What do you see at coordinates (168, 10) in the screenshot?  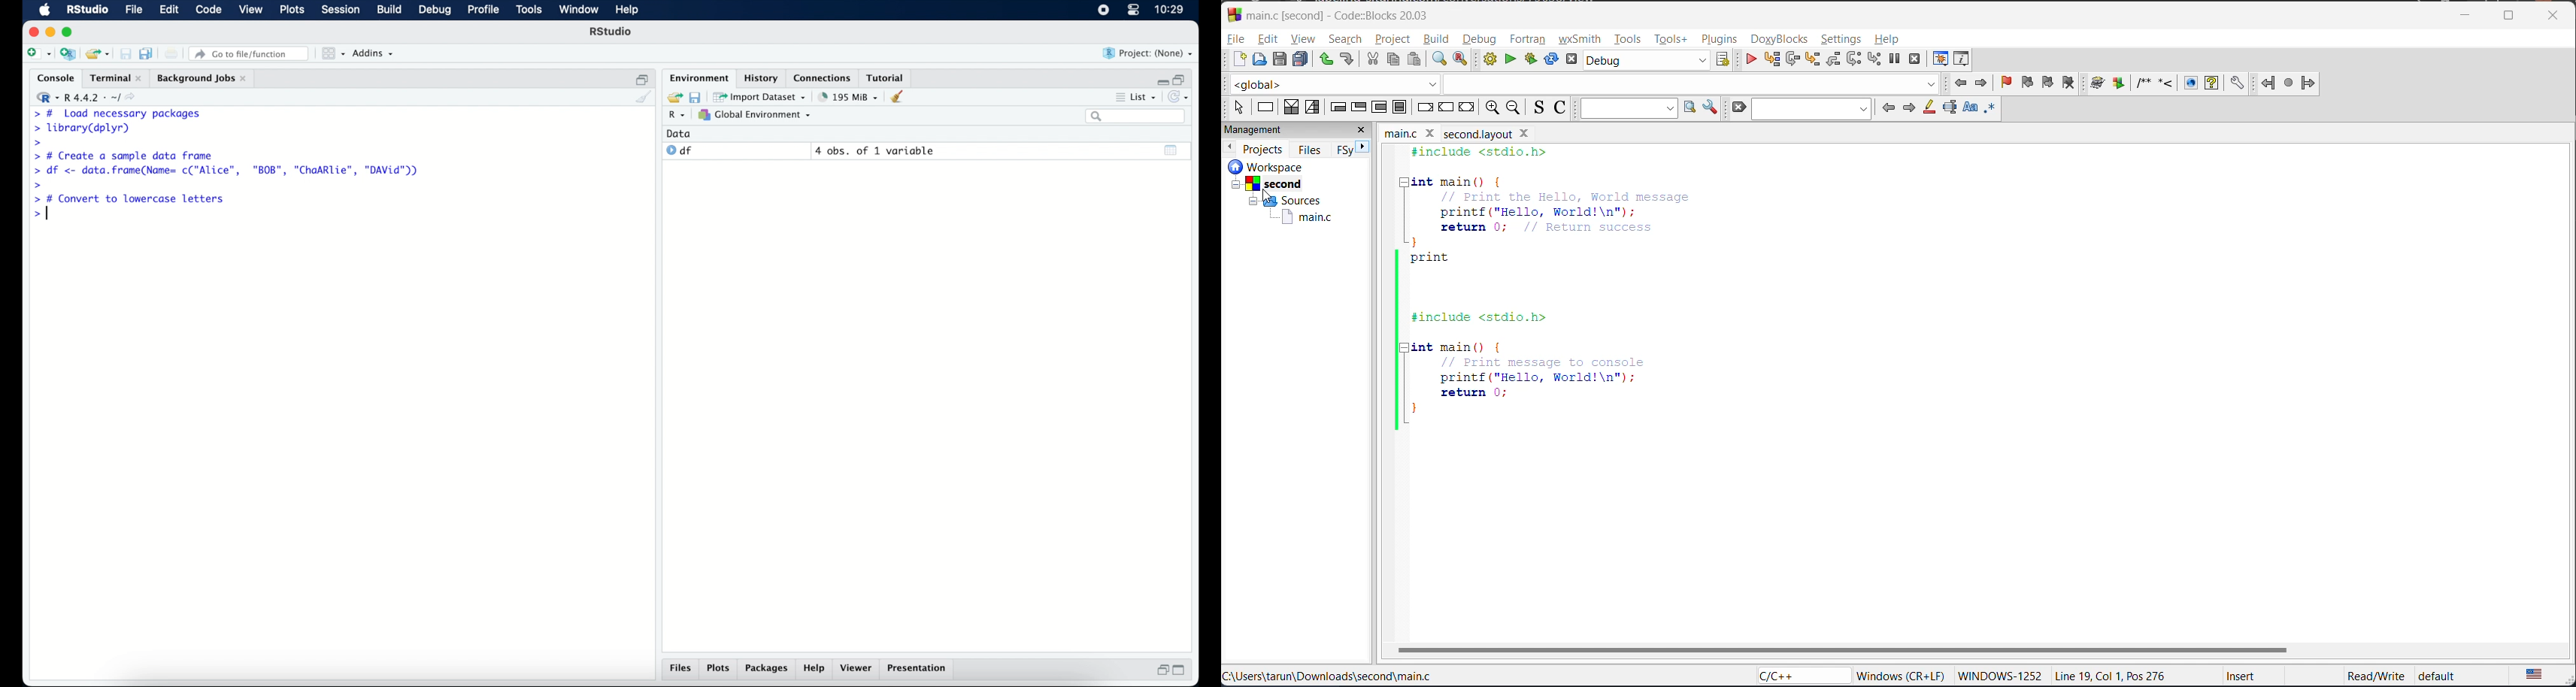 I see `edit` at bounding box center [168, 10].